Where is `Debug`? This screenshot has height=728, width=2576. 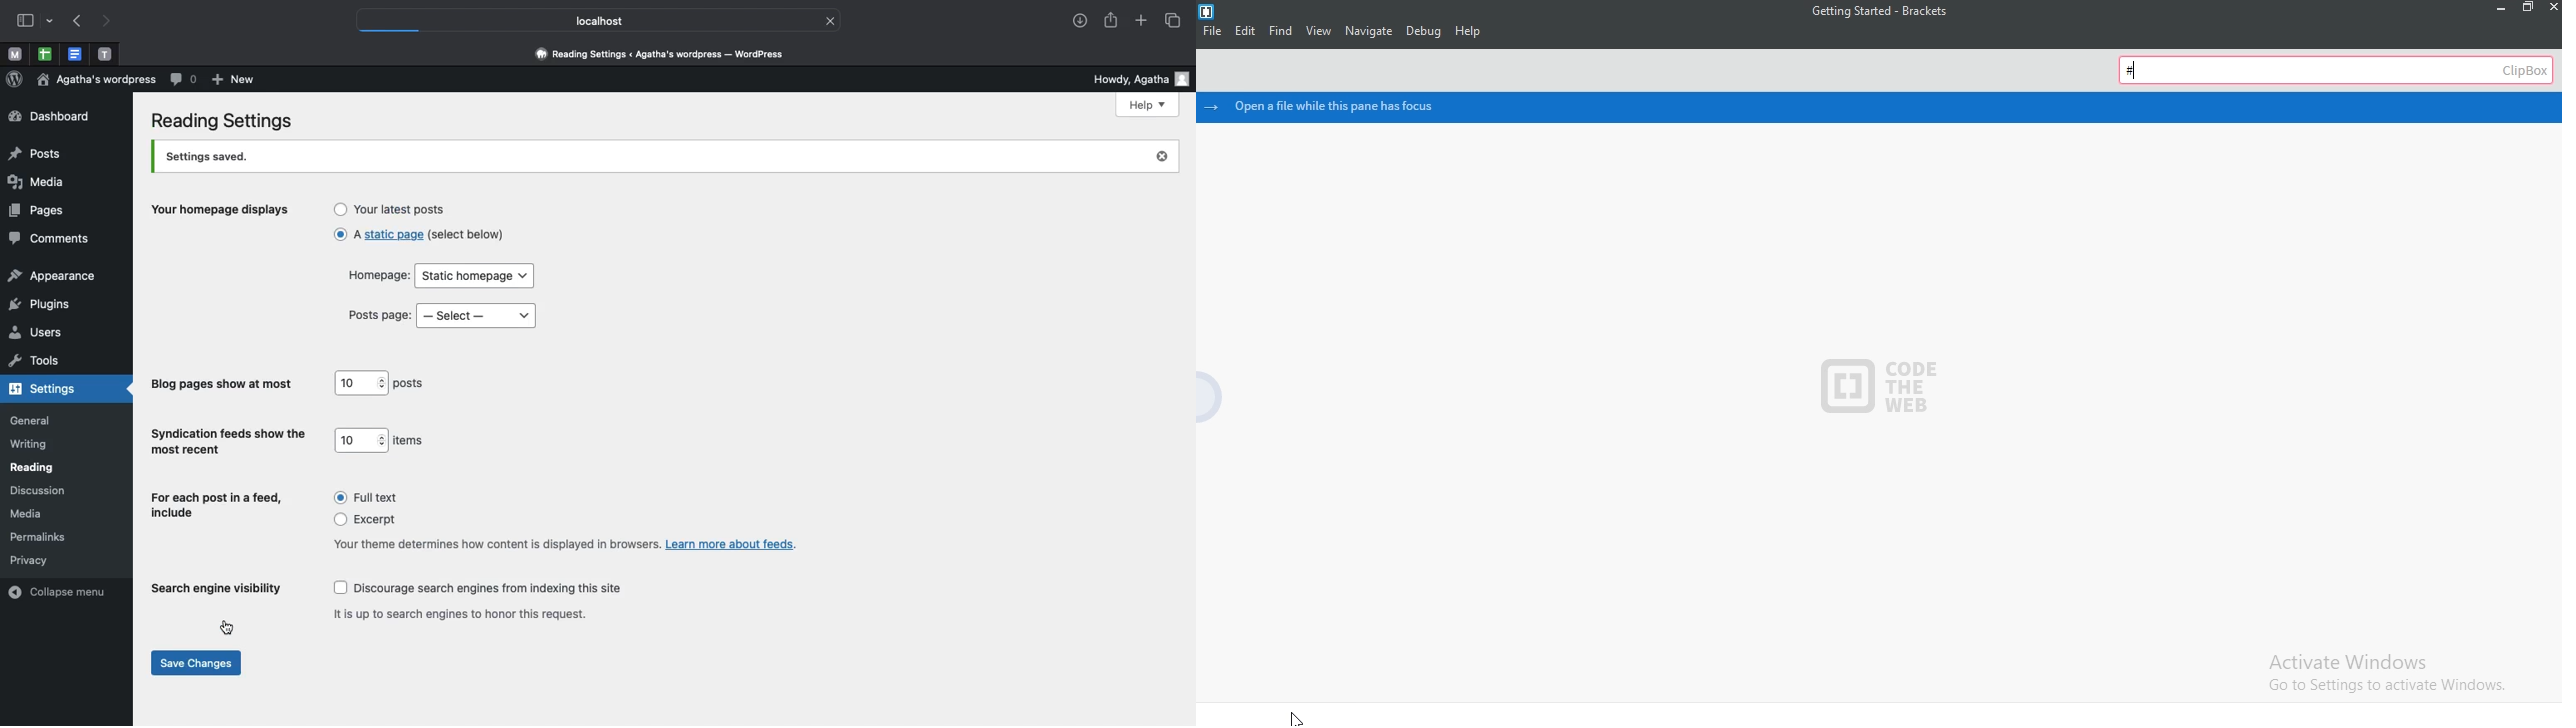 Debug is located at coordinates (1424, 32).